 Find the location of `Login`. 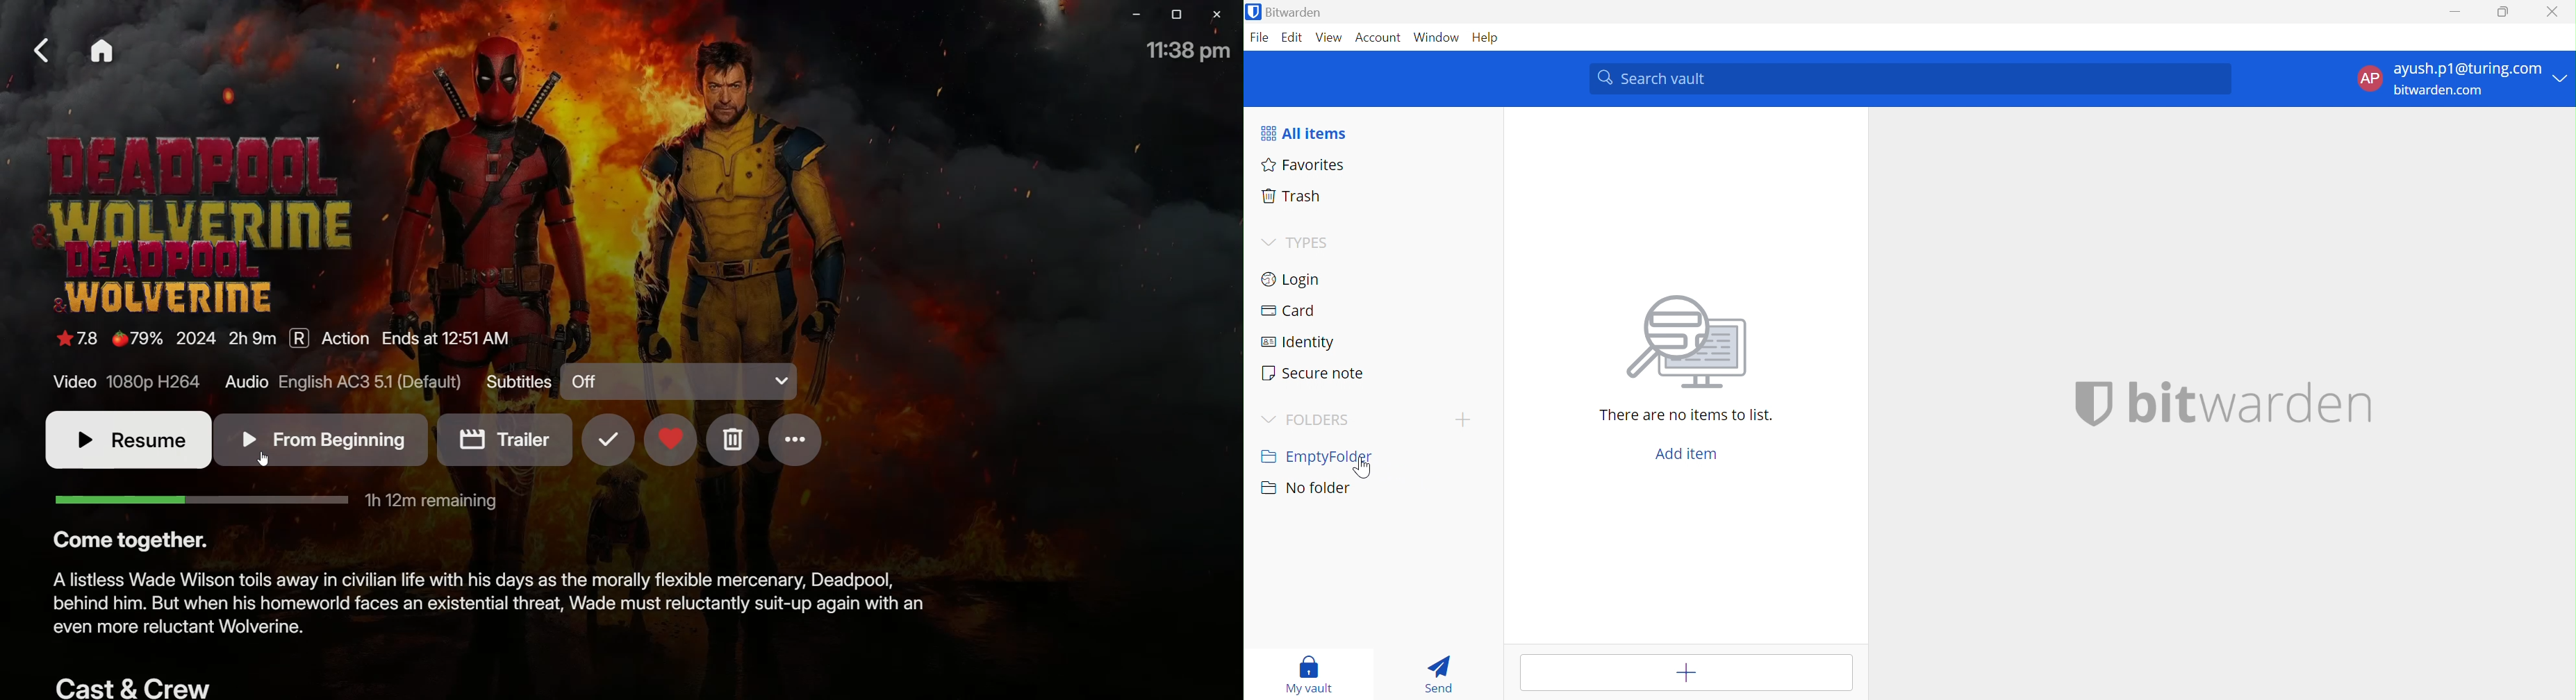

Login is located at coordinates (1291, 278).